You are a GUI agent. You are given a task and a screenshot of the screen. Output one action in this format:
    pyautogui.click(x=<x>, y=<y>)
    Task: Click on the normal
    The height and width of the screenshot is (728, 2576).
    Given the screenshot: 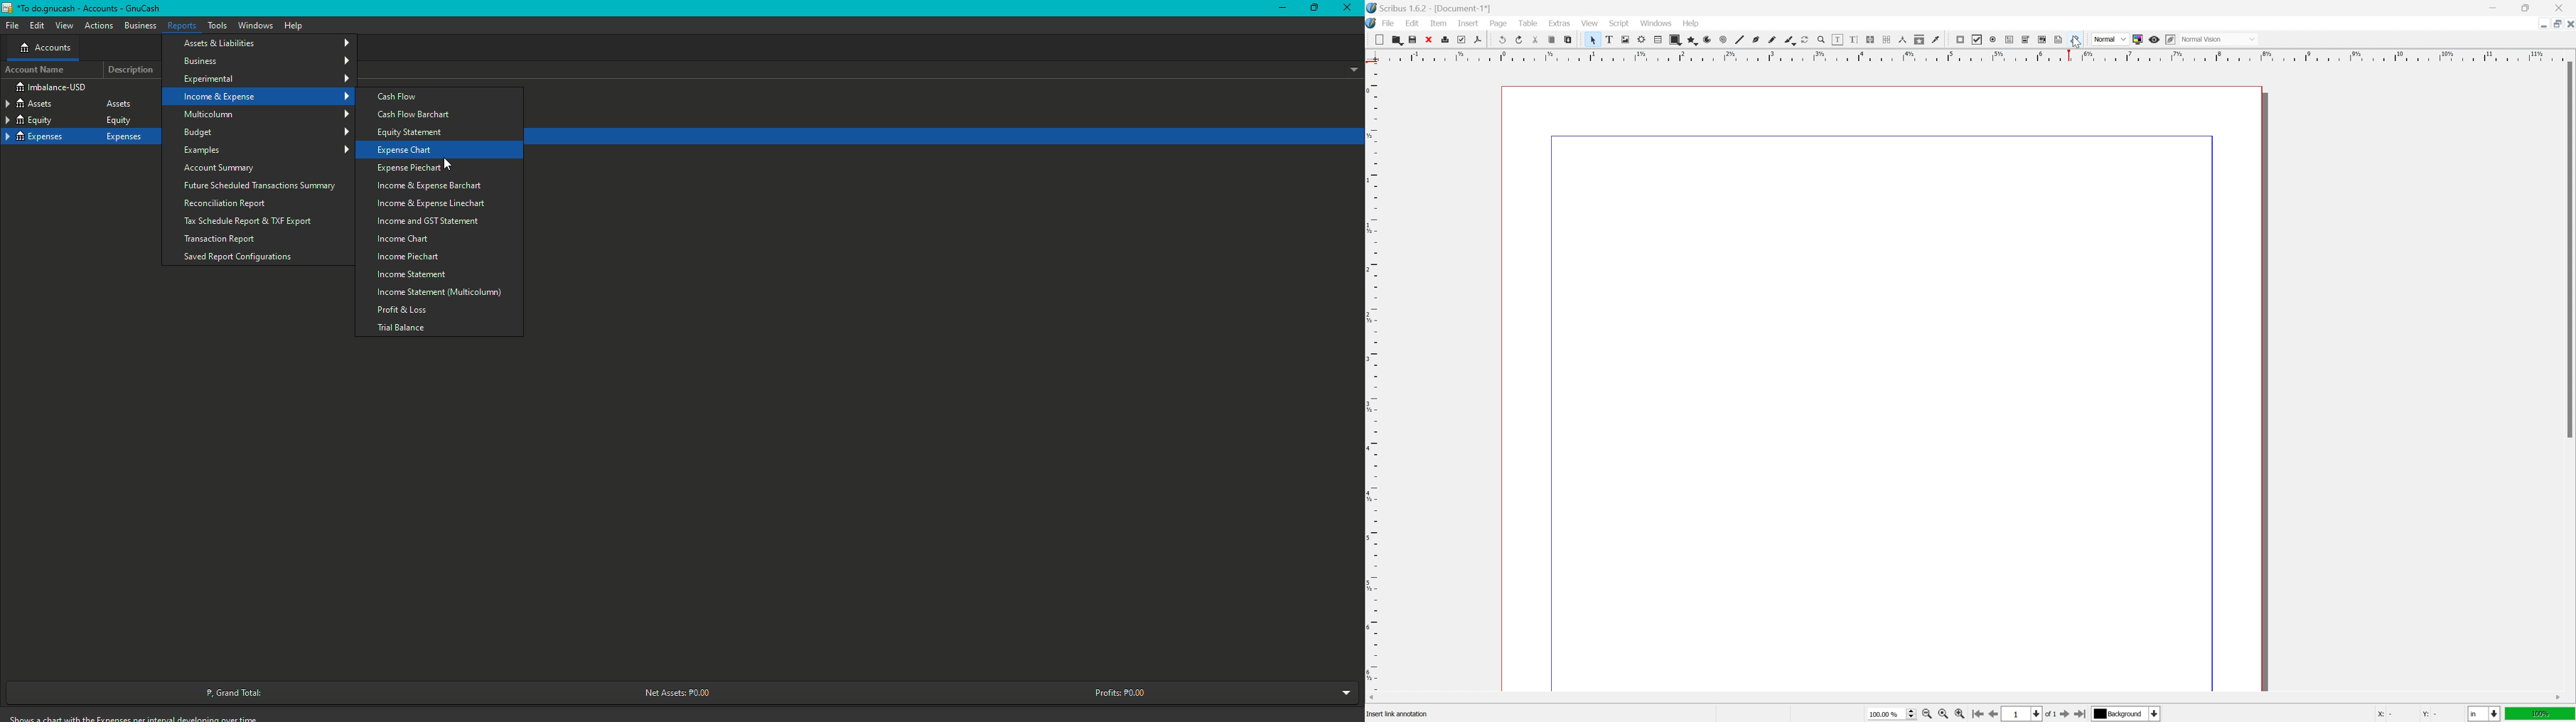 What is the action you would take?
    pyautogui.click(x=2110, y=38)
    